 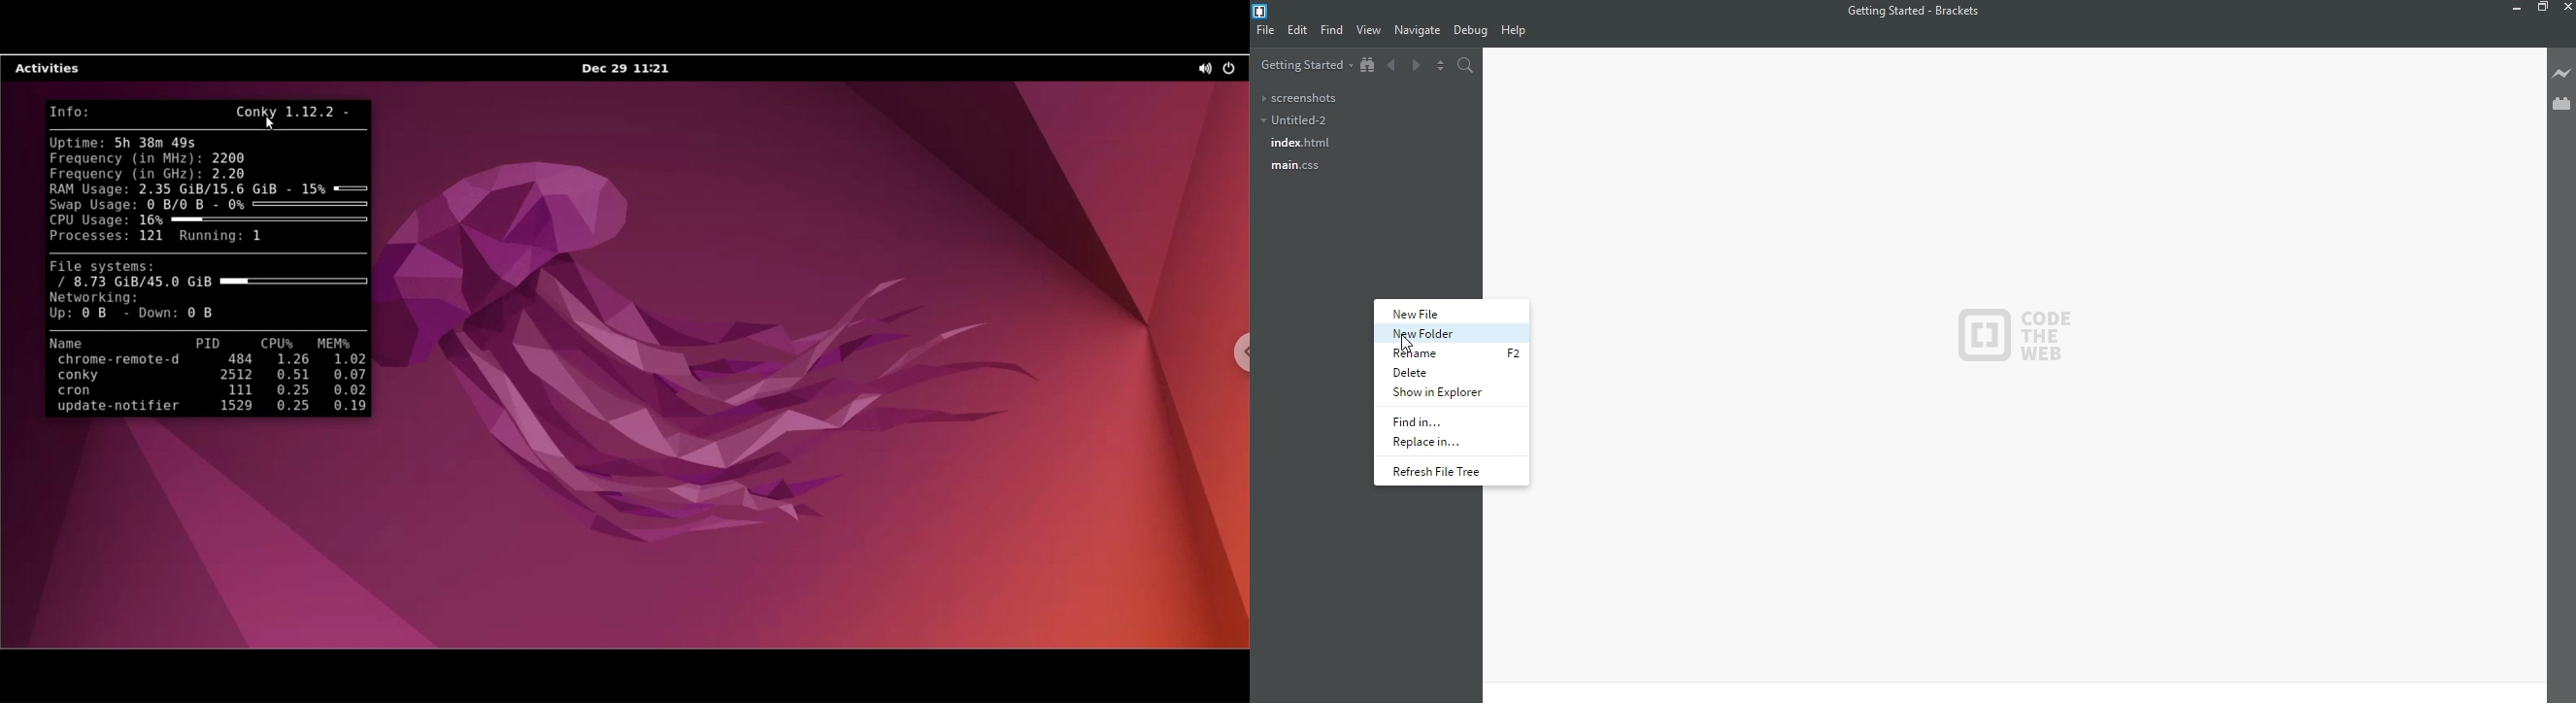 I want to click on untitled-2, so click(x=1301, y=120).